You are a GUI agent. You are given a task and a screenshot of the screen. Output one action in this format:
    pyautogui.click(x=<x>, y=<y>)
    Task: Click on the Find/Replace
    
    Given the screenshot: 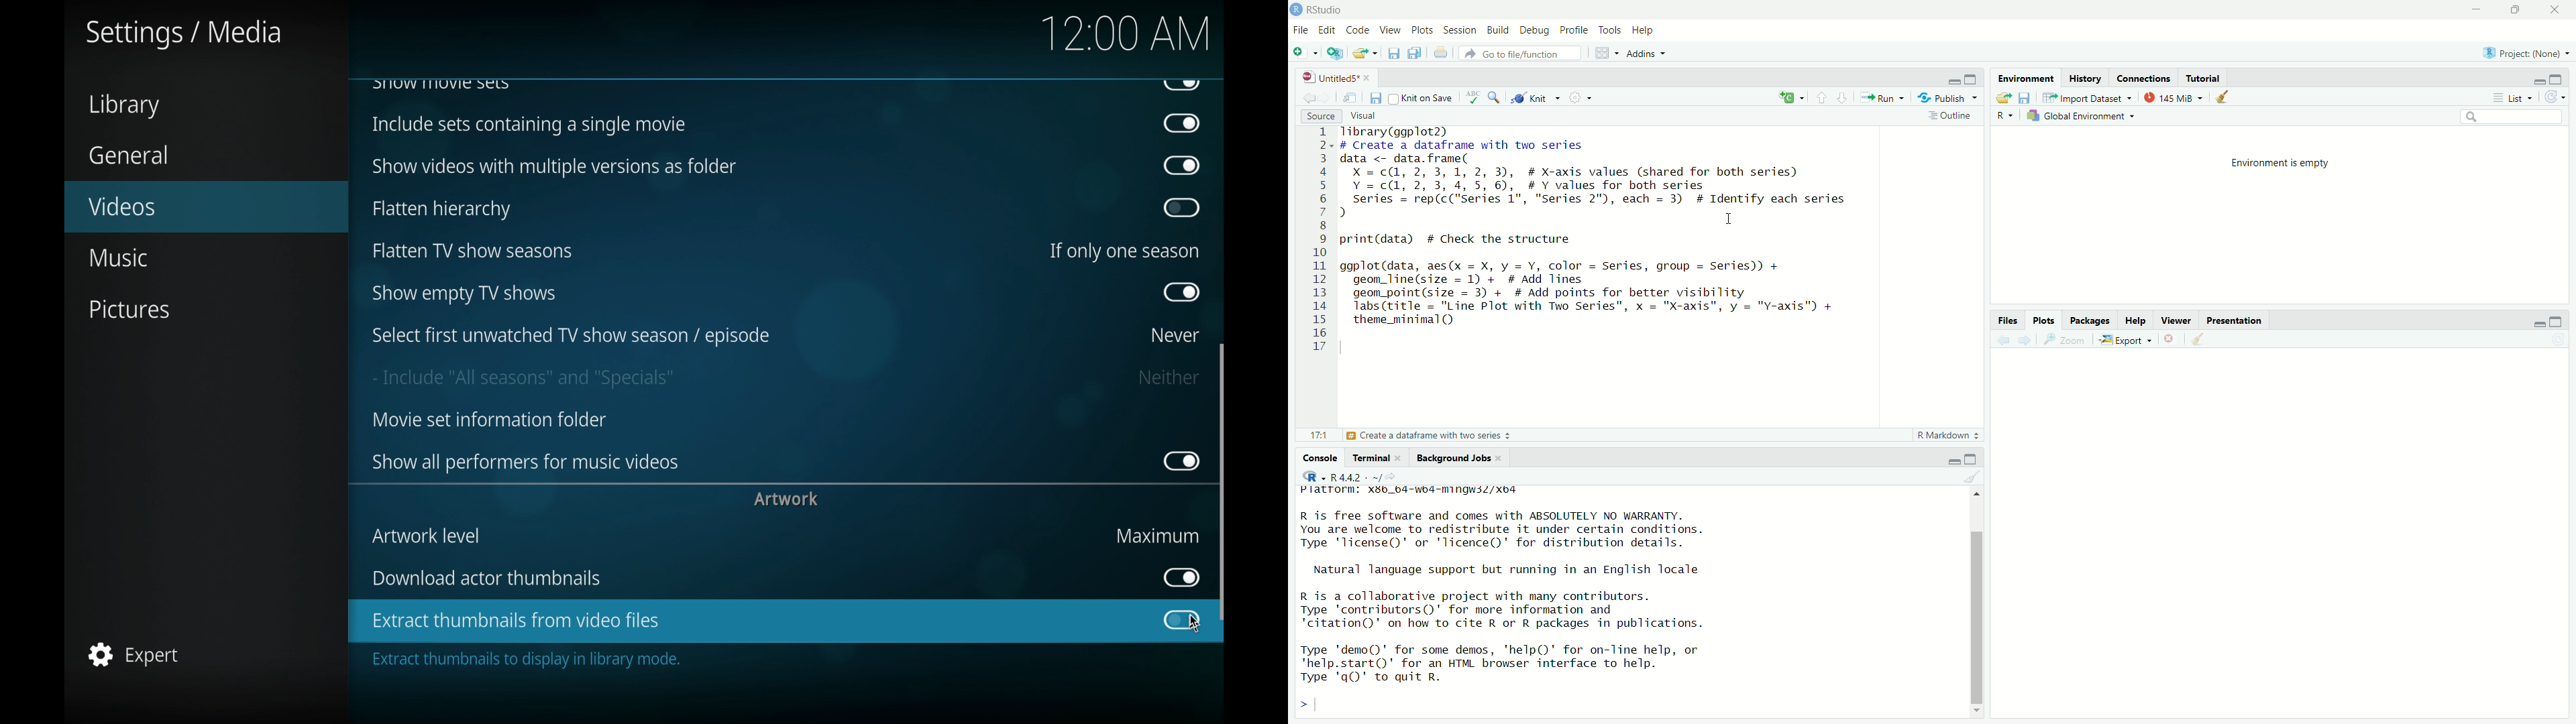 What is the action you would take?
    pyautogui.click(x=1494, y=99)
    